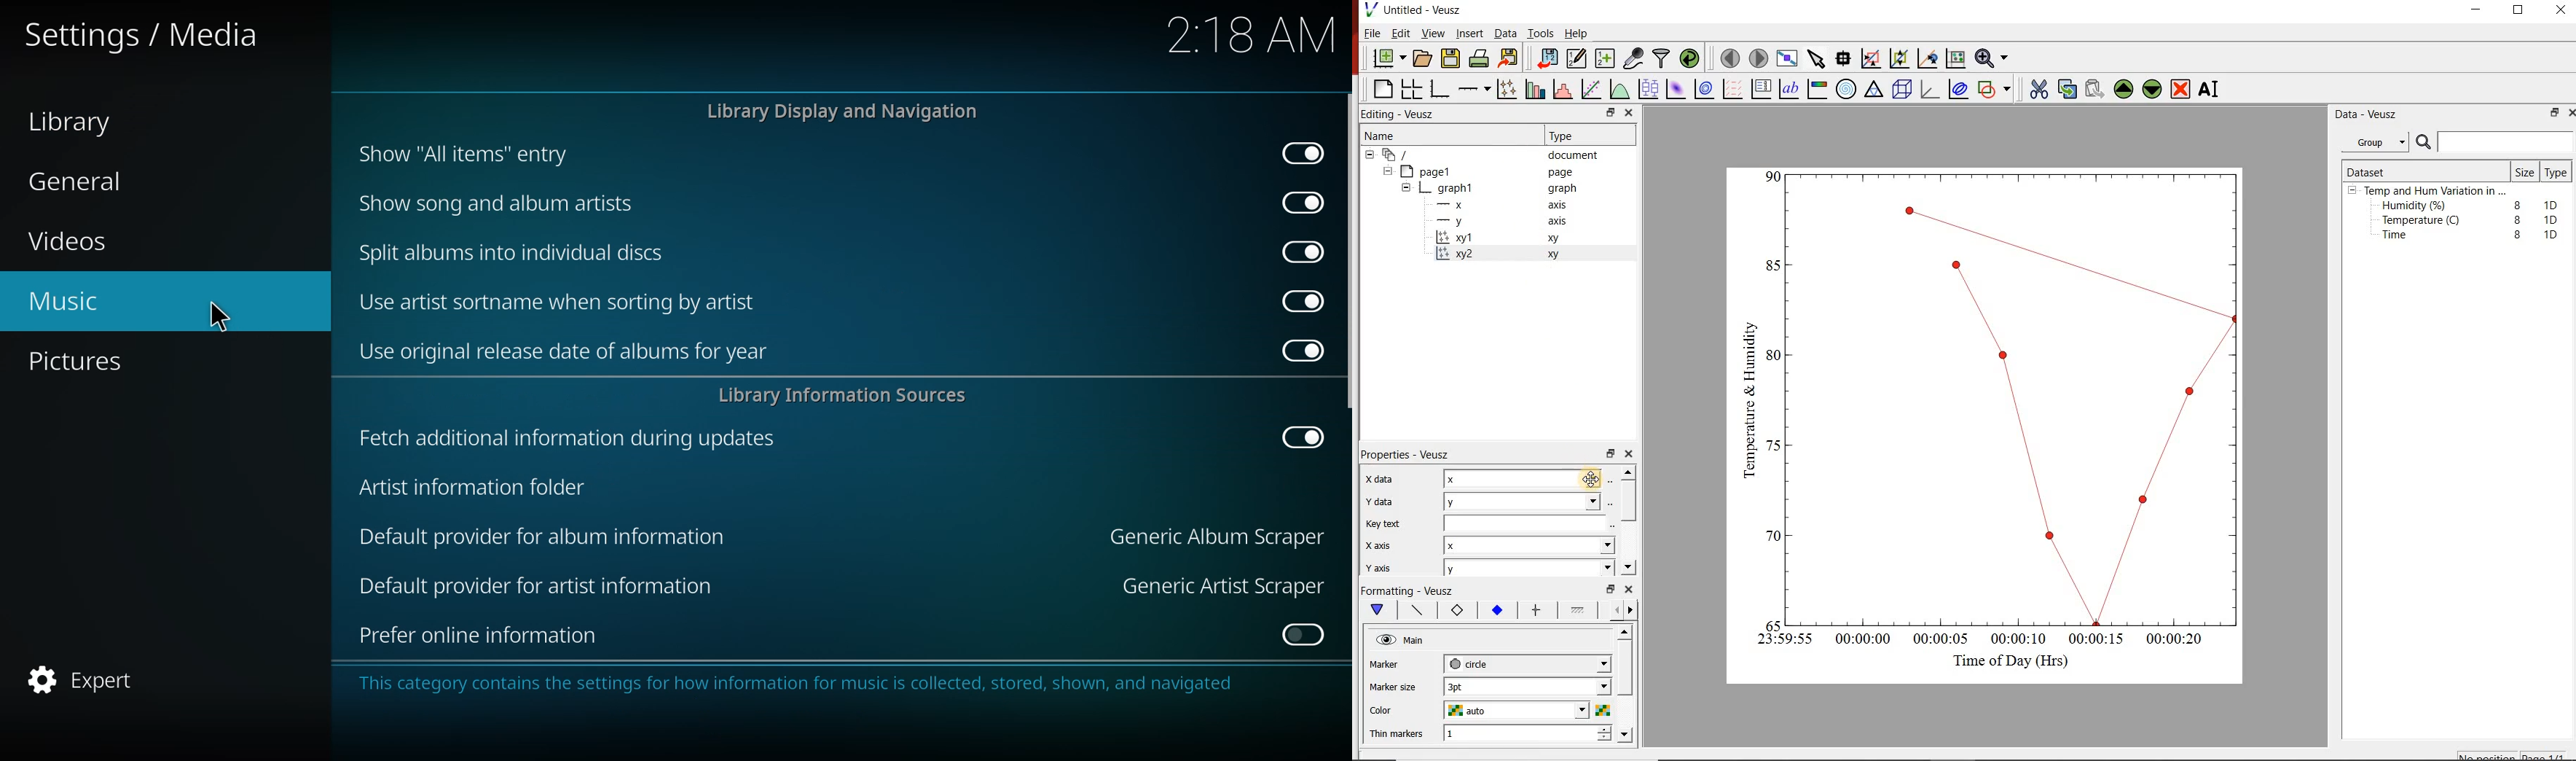 Image resolution: width=2576 pixels, height=784 pixels. Describe the element at coordinates (1601, 112) in the screenshot. I see `restore down` at that location.